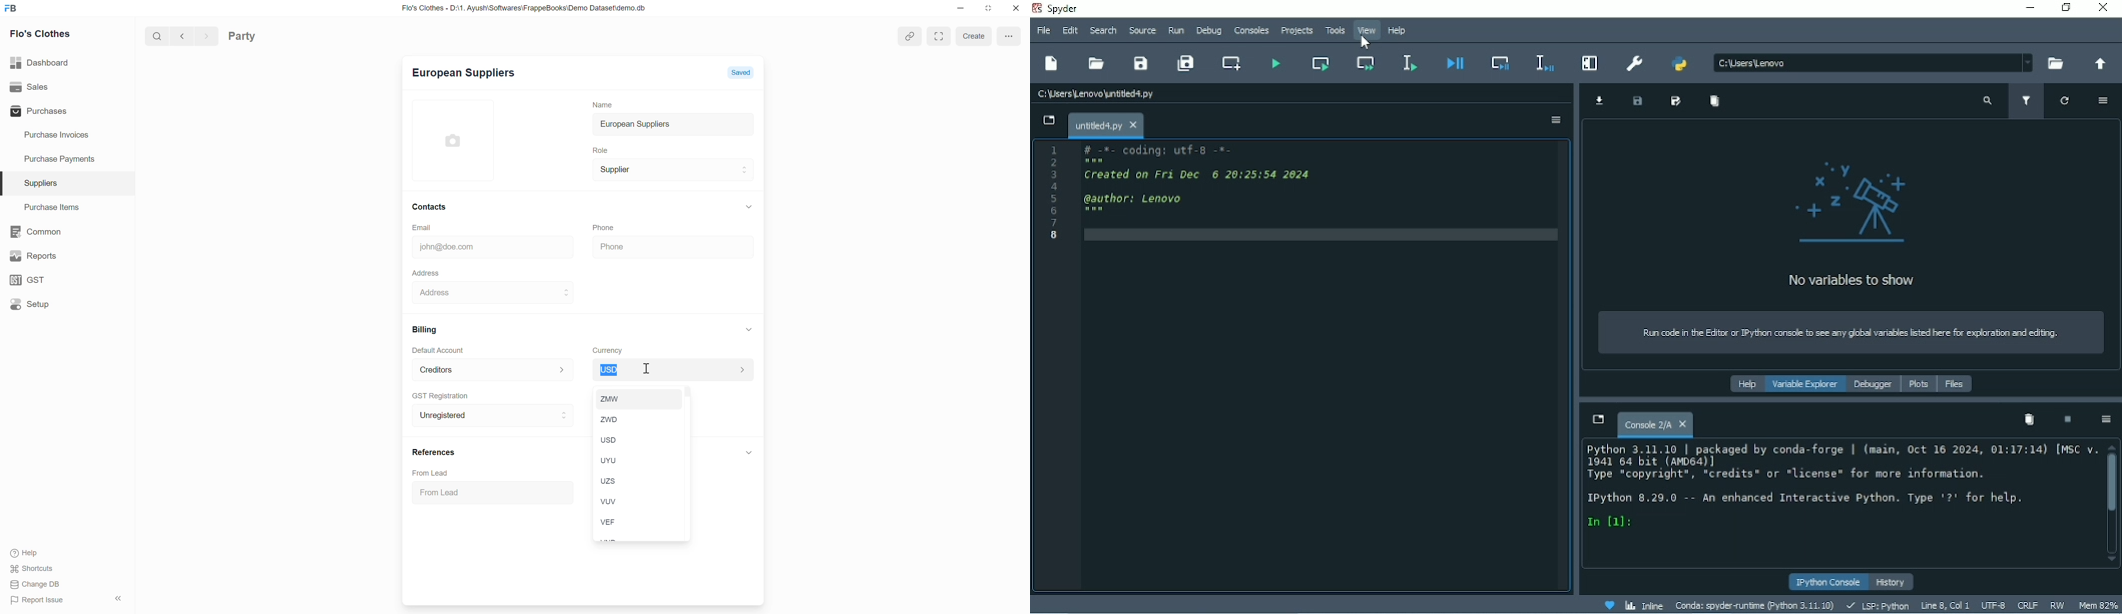 The width and height of the screenshot is (2128, 616). Describe the element at coordinates (41, 600) in the screenshot. I see `Report Issue` at that location.